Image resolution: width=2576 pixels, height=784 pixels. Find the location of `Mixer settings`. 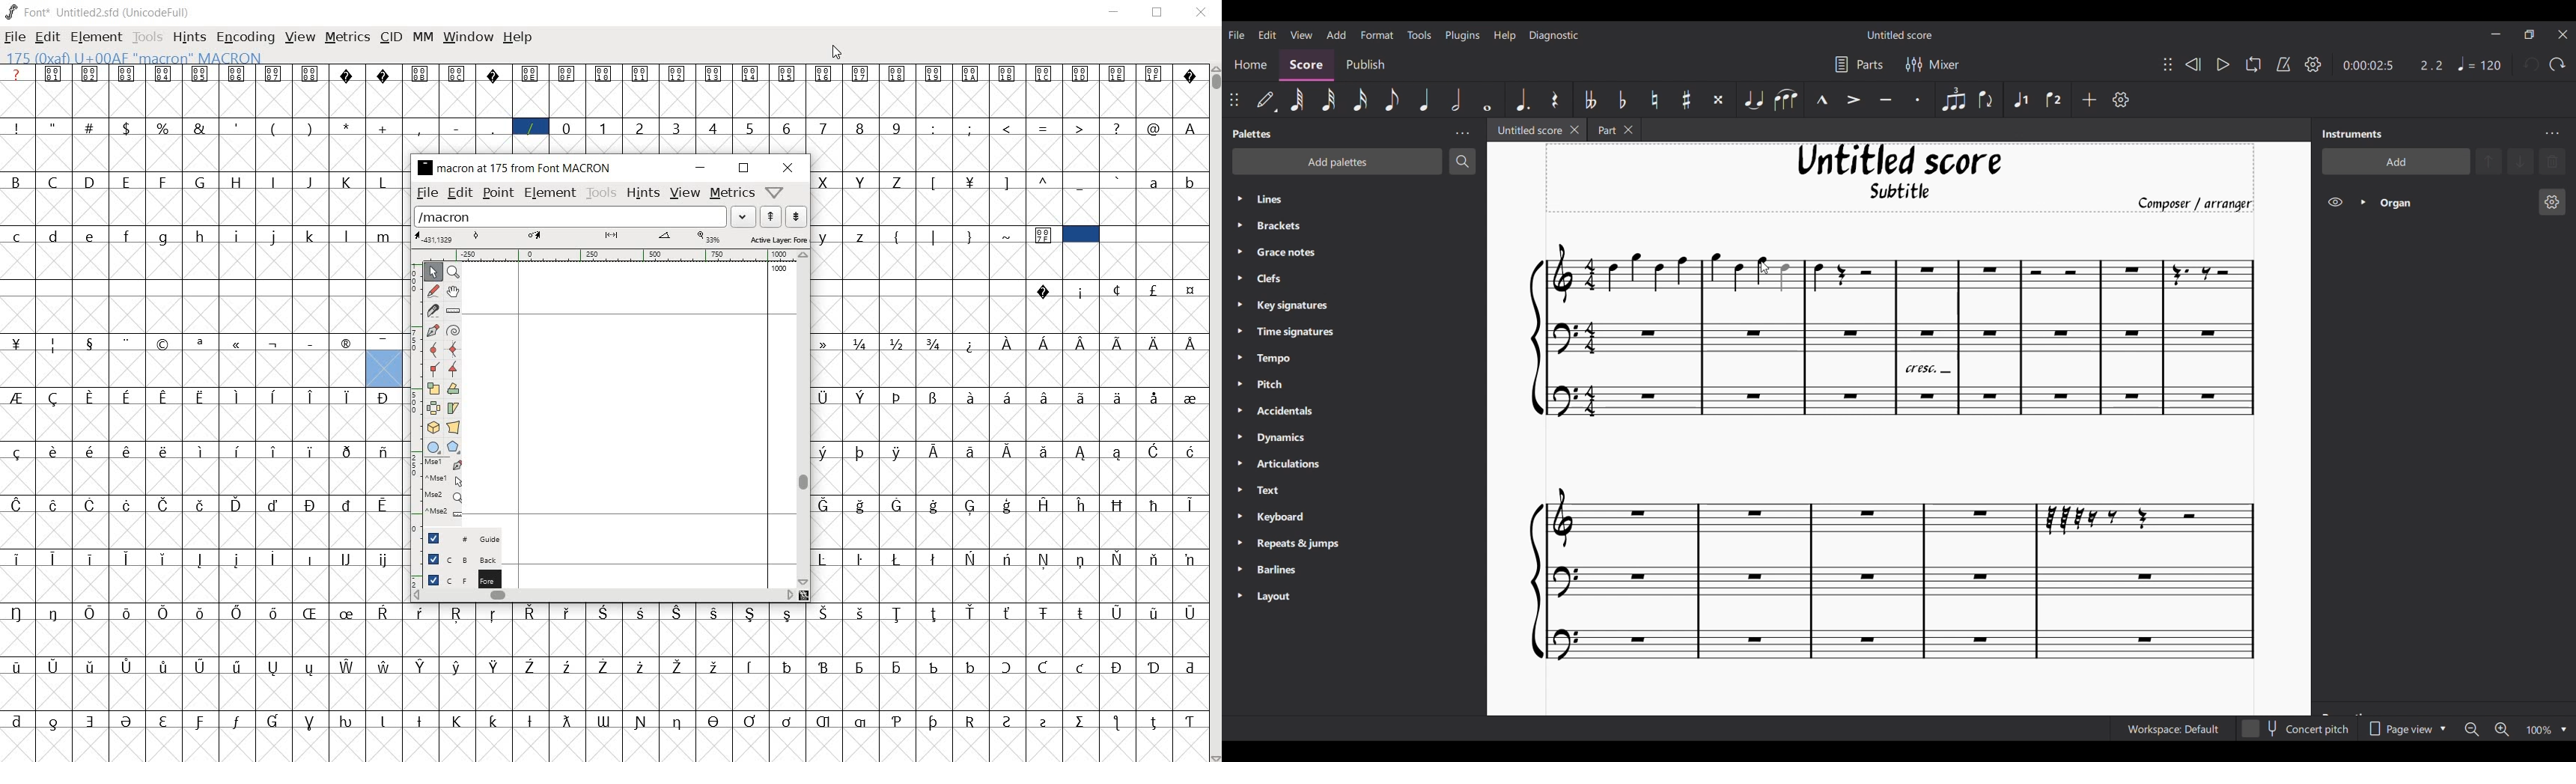

Mixer settings is located at coordinates (1933, 65).